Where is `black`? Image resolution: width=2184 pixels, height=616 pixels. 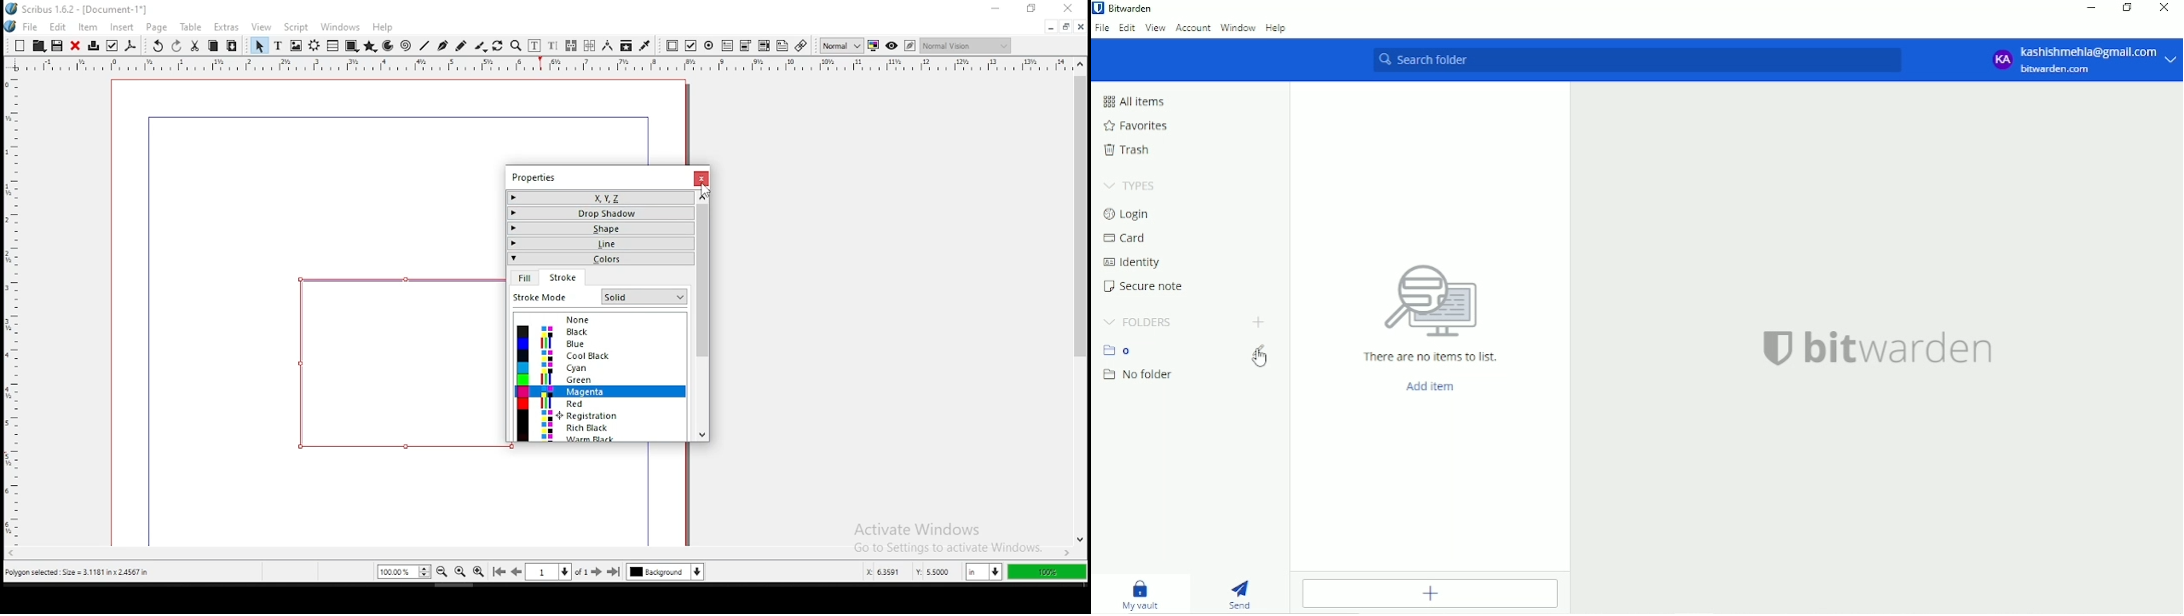
black is located at coordinates (600, 332).